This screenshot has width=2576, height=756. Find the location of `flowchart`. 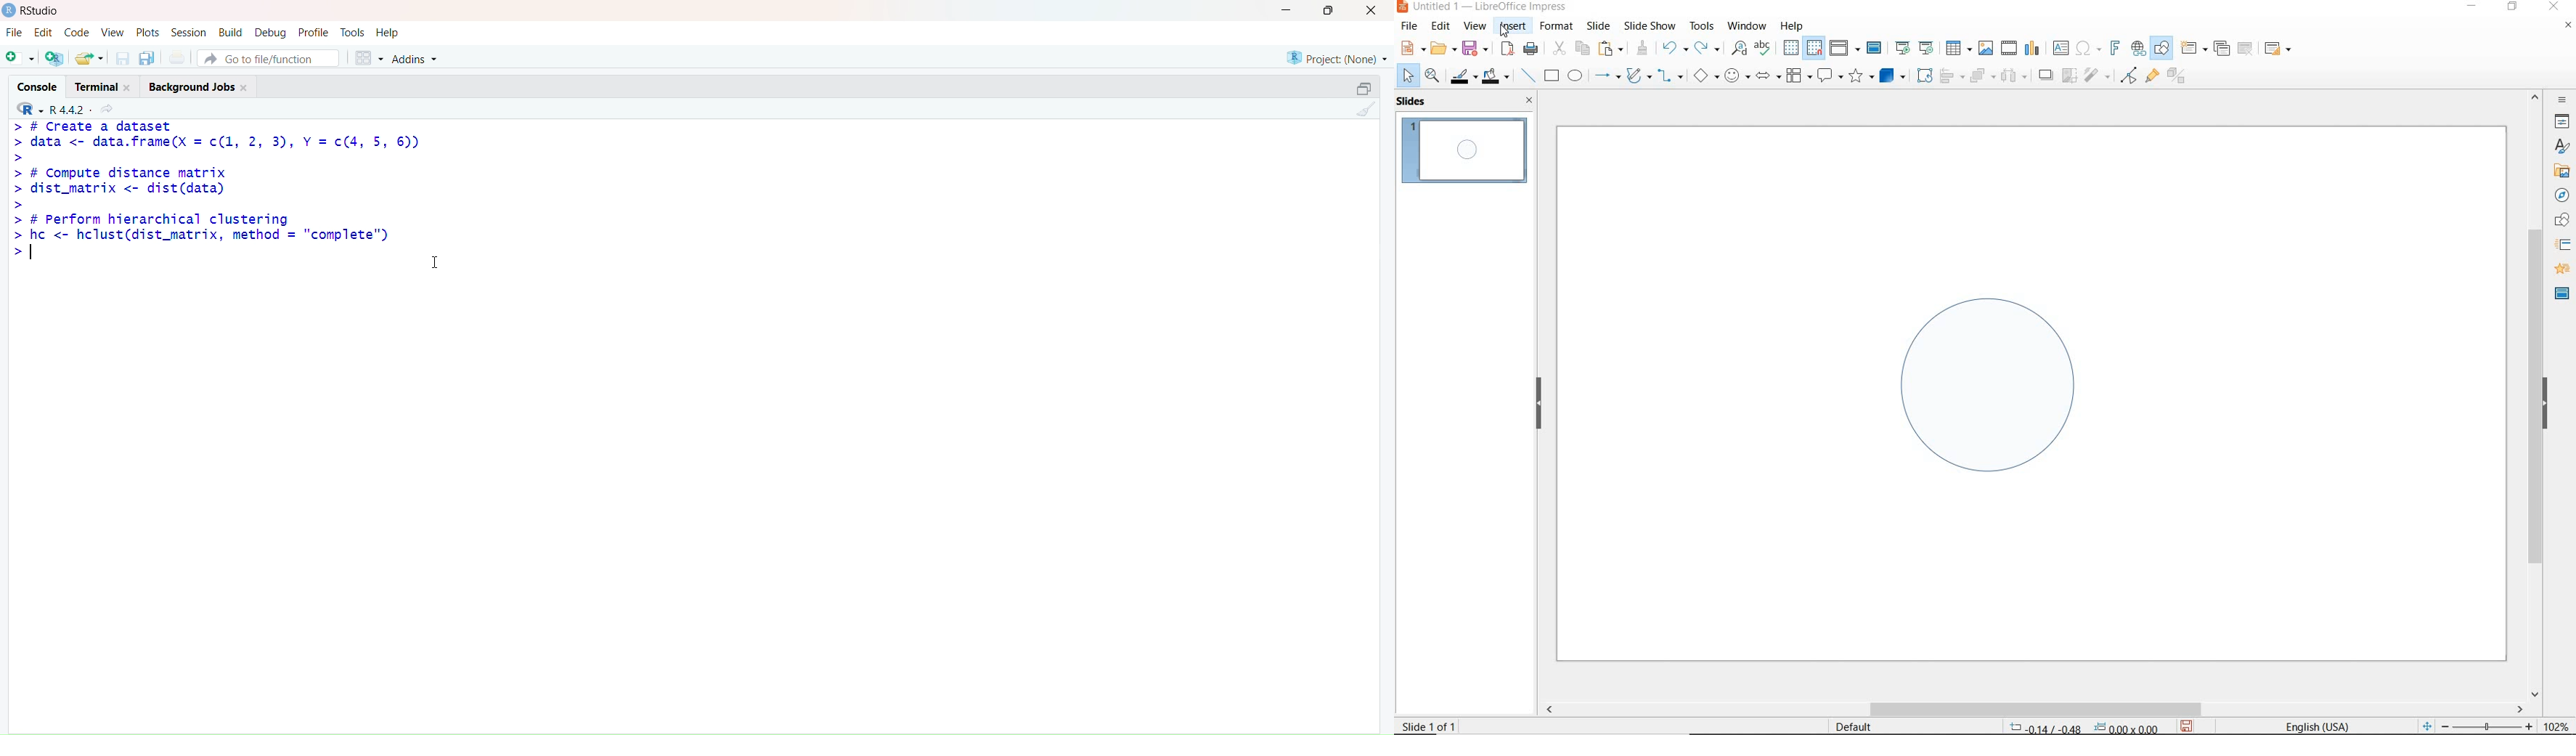

flowchart is located at coordinates (1798, 77).